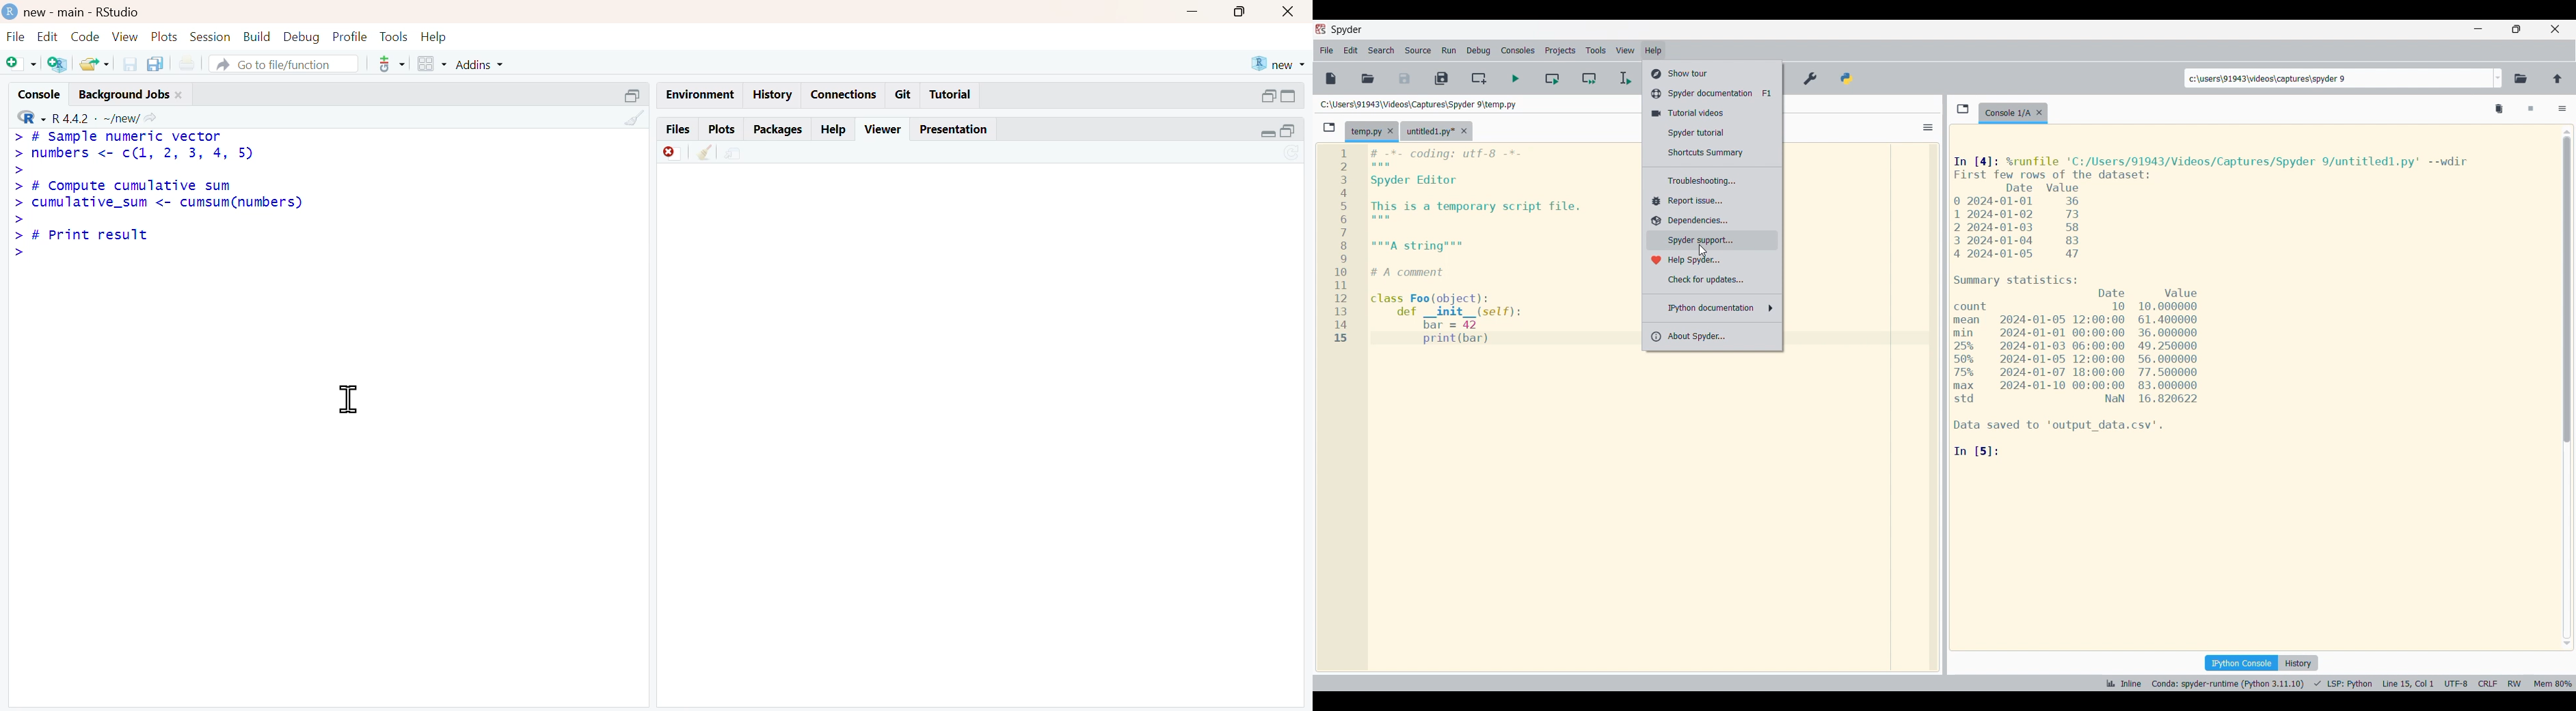 This screenshot has width=2576, height=728. Describe the element at coordinates (1404, 78) in the screenshot. I see `Save file` at that location.